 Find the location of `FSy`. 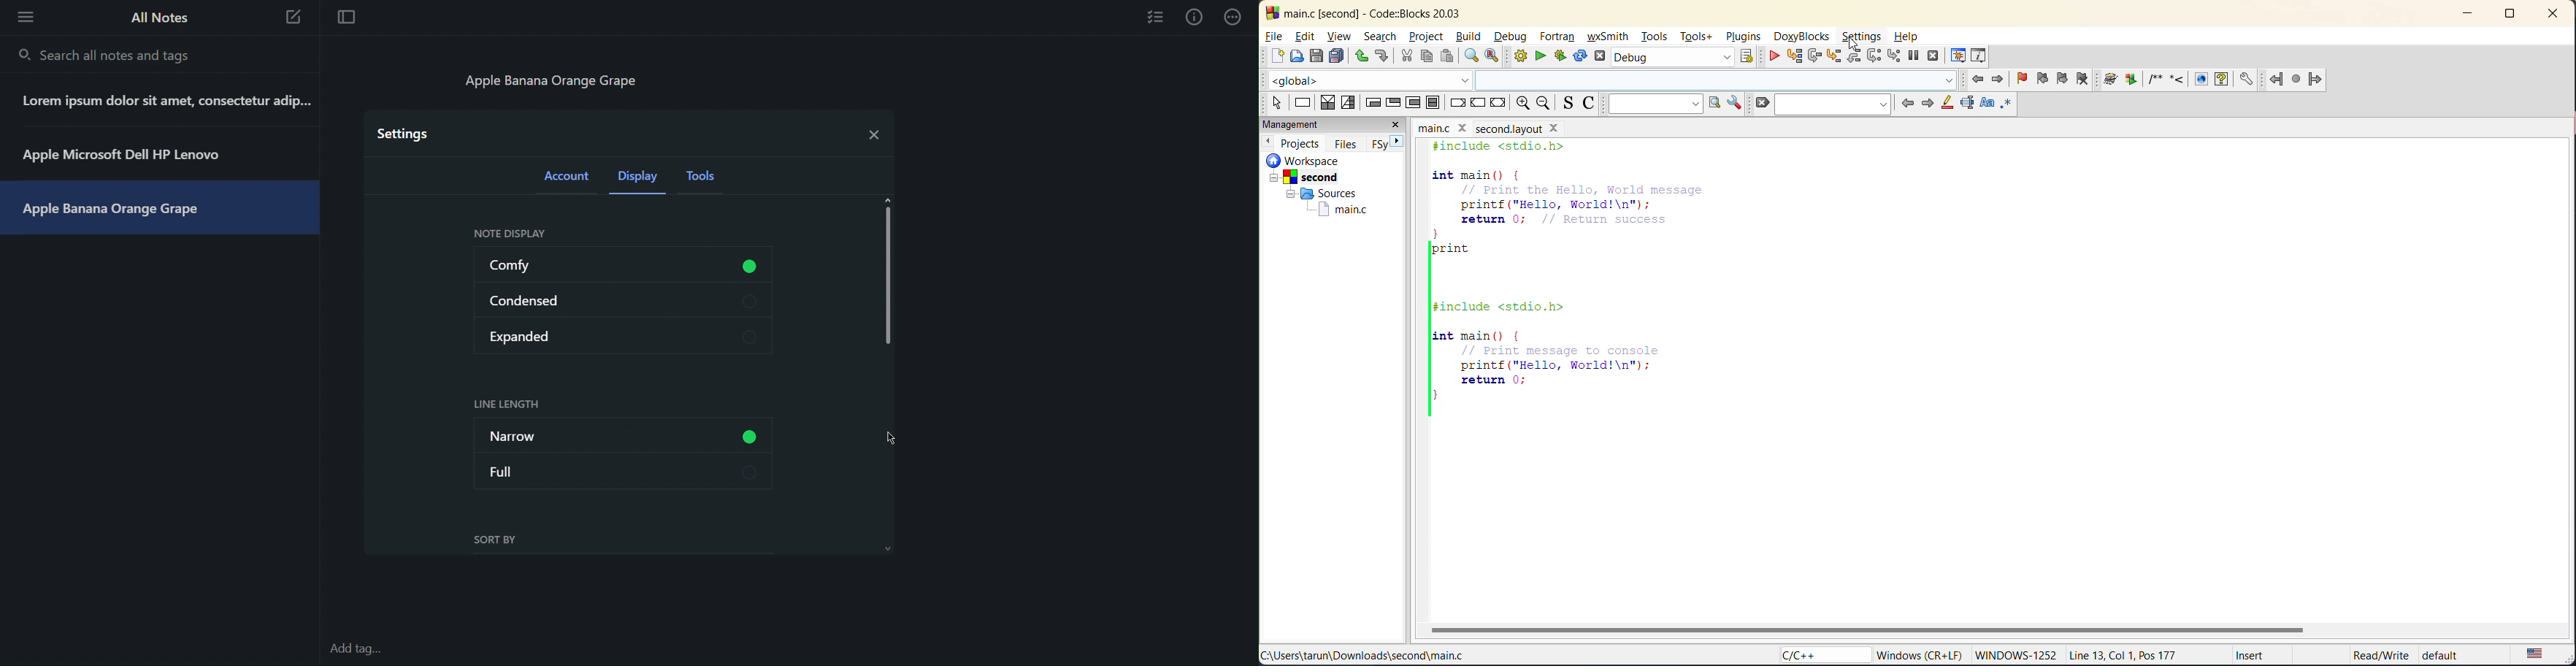

FSy is located at coordinates (1381, 143).